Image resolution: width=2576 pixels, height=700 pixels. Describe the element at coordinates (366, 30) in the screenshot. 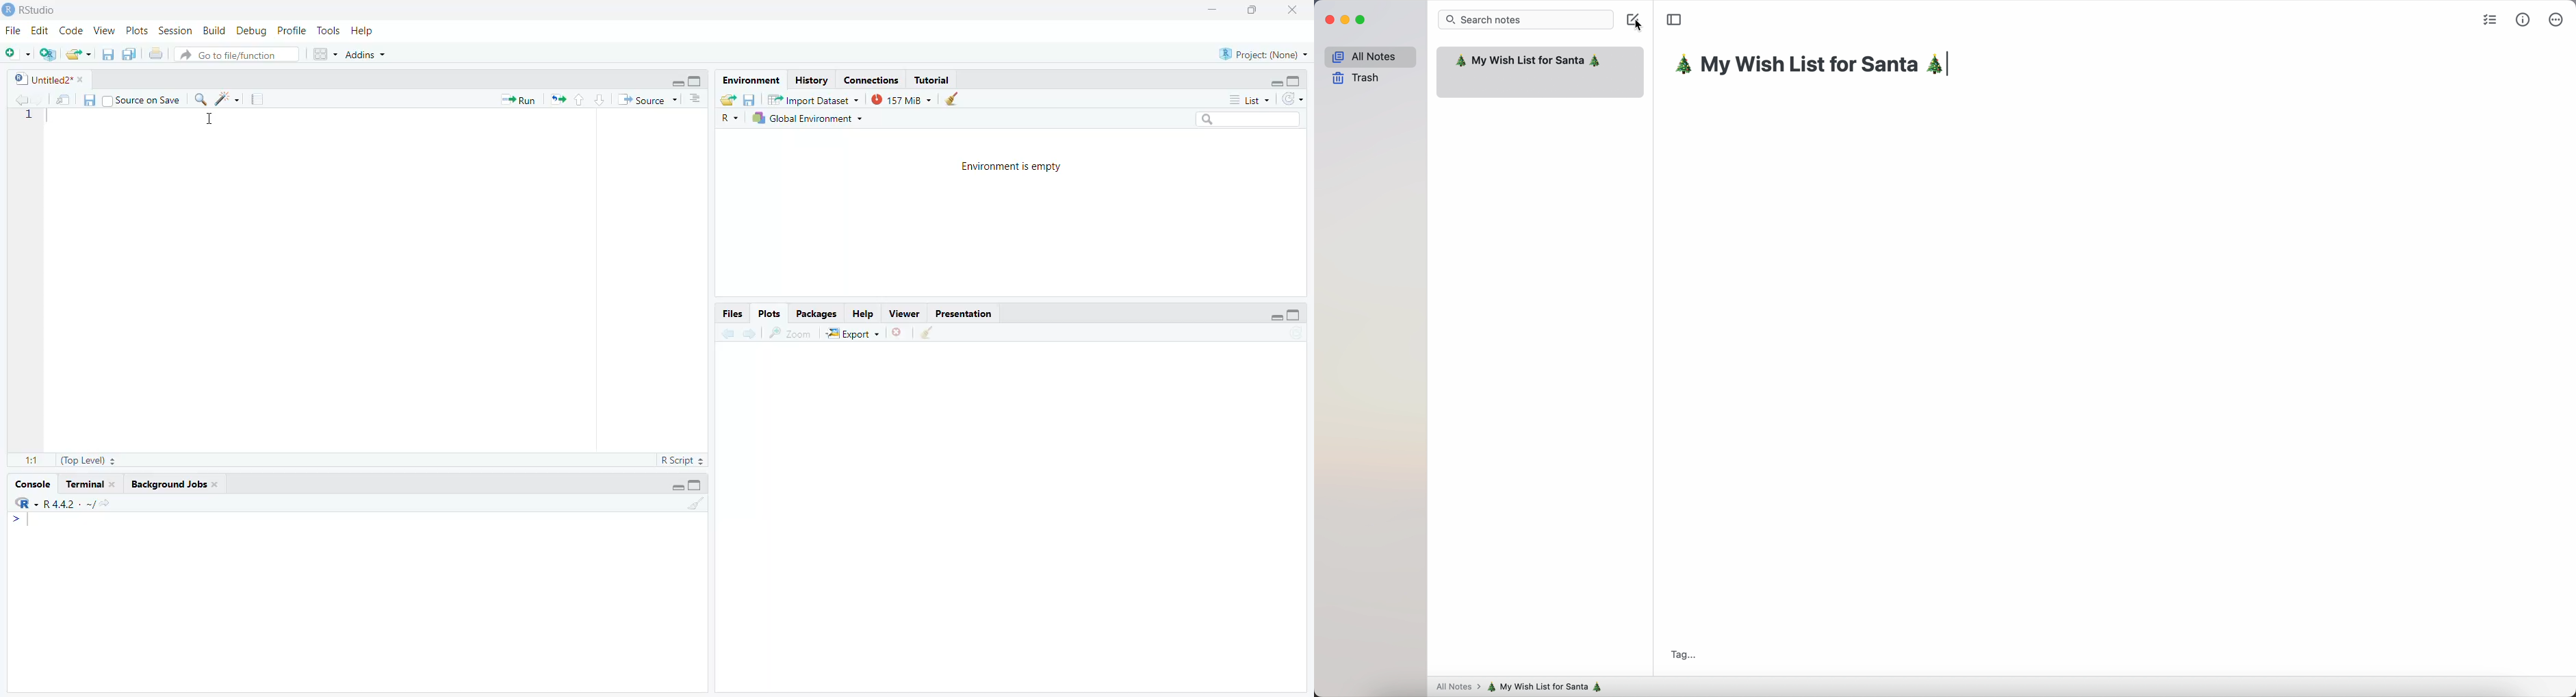

I see `Help` at that location.